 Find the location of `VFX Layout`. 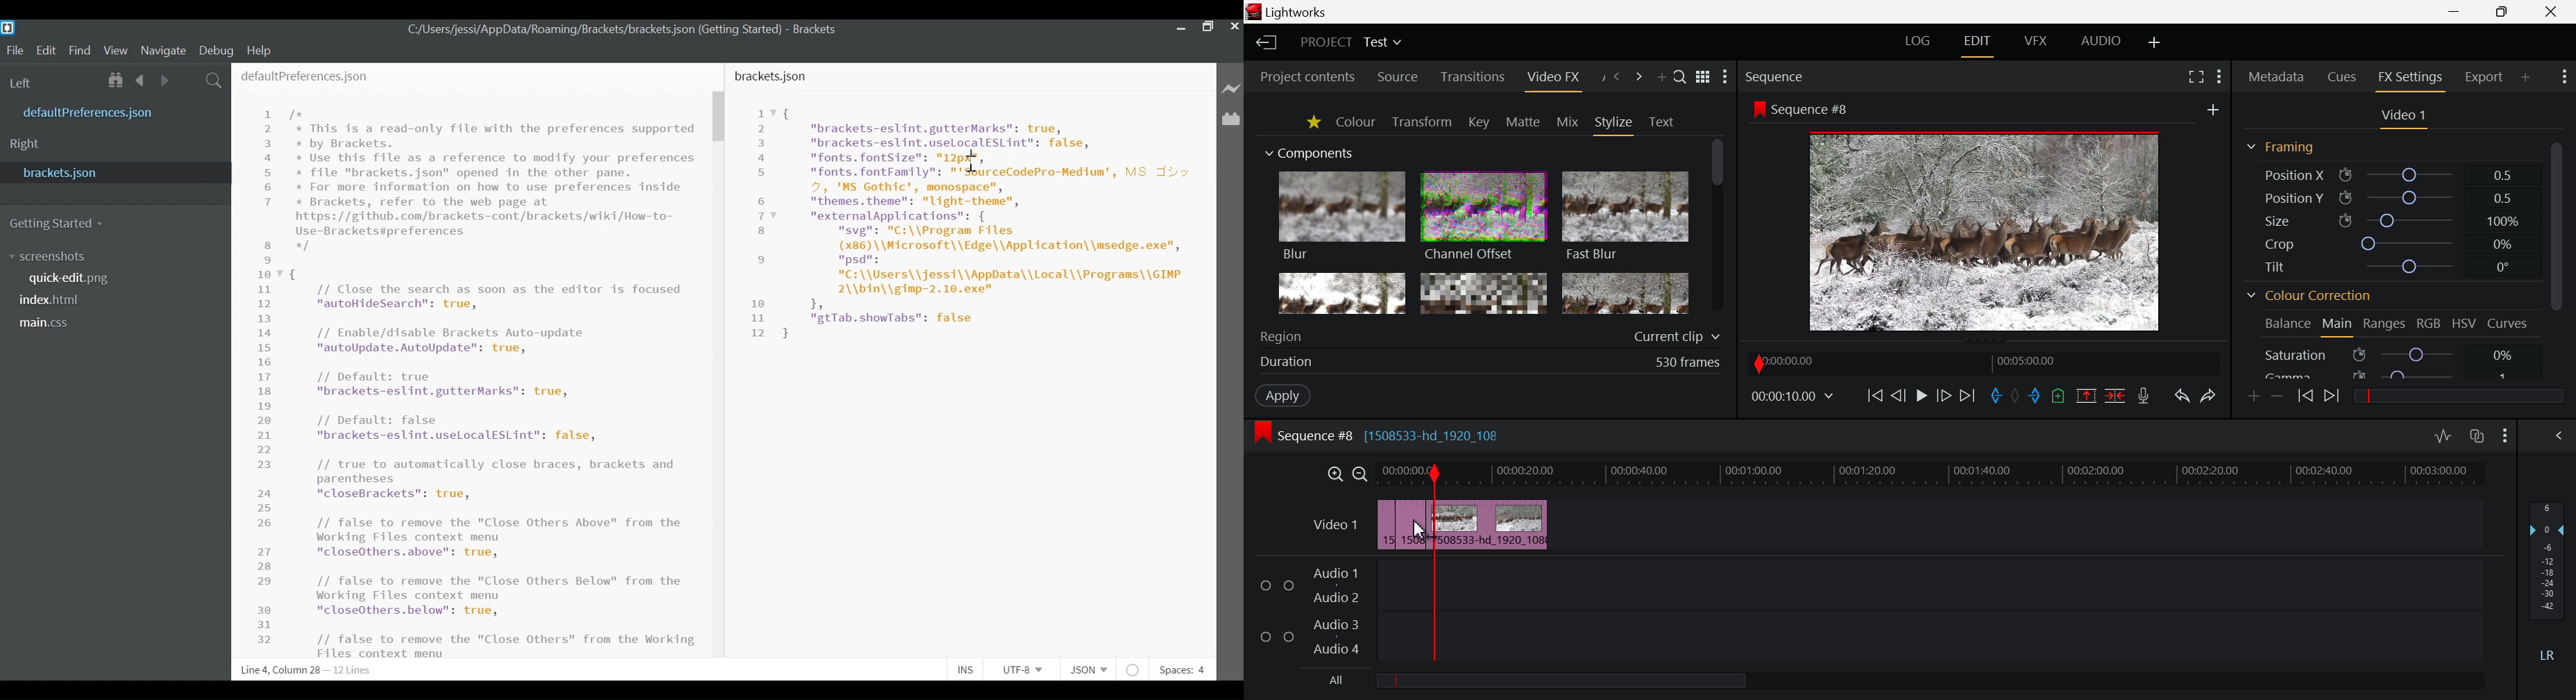

VFX Layout is located at coordinates (2035, 42).